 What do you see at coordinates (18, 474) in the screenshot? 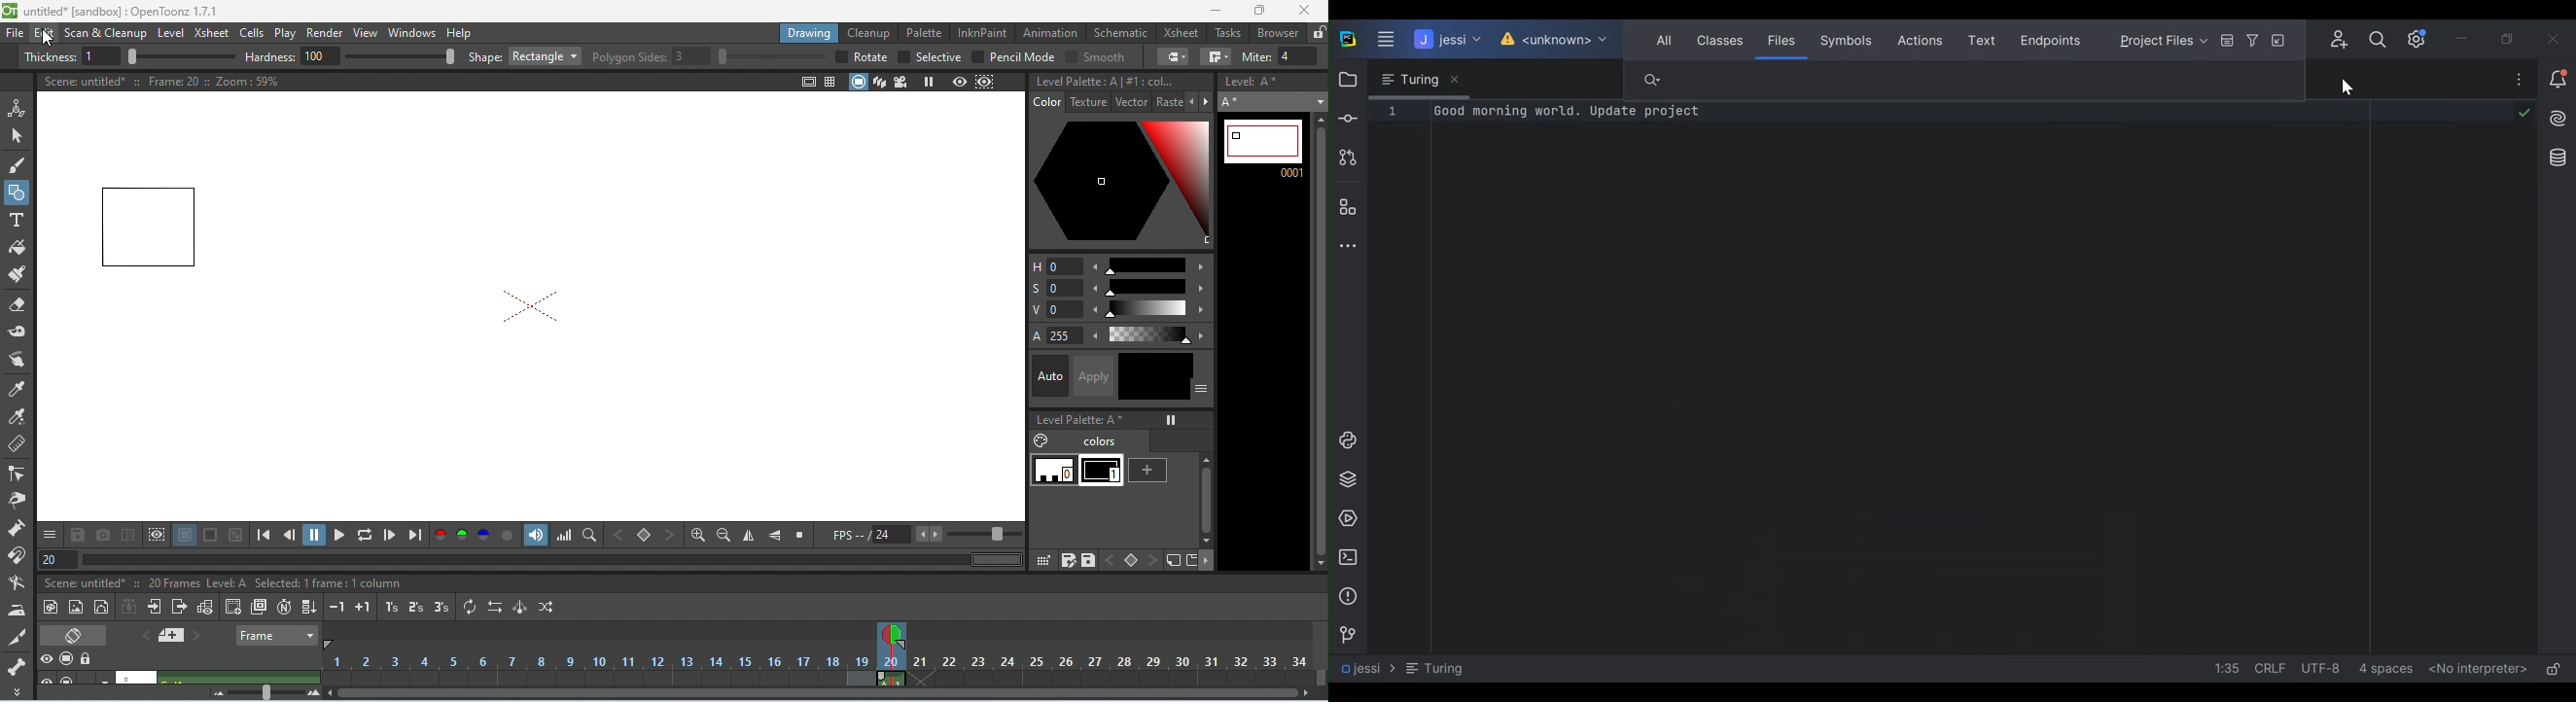
I see `control point editor tool` at bounding box center [18, 474].